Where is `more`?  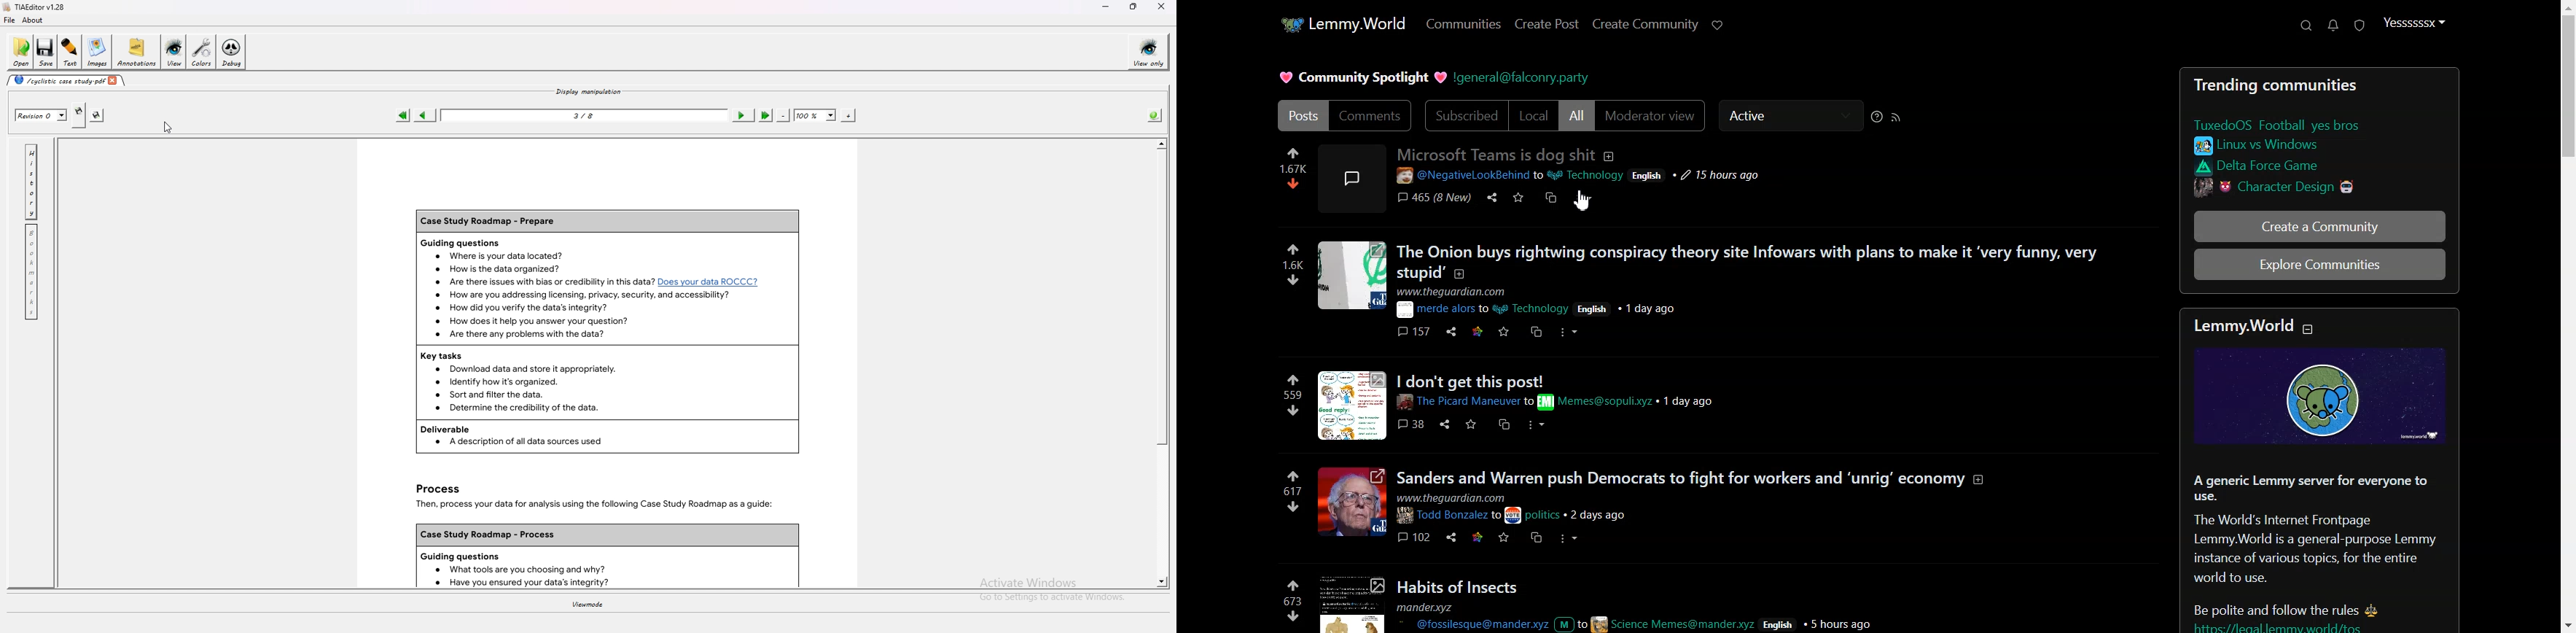
more is located at coordinates (1537, 424).